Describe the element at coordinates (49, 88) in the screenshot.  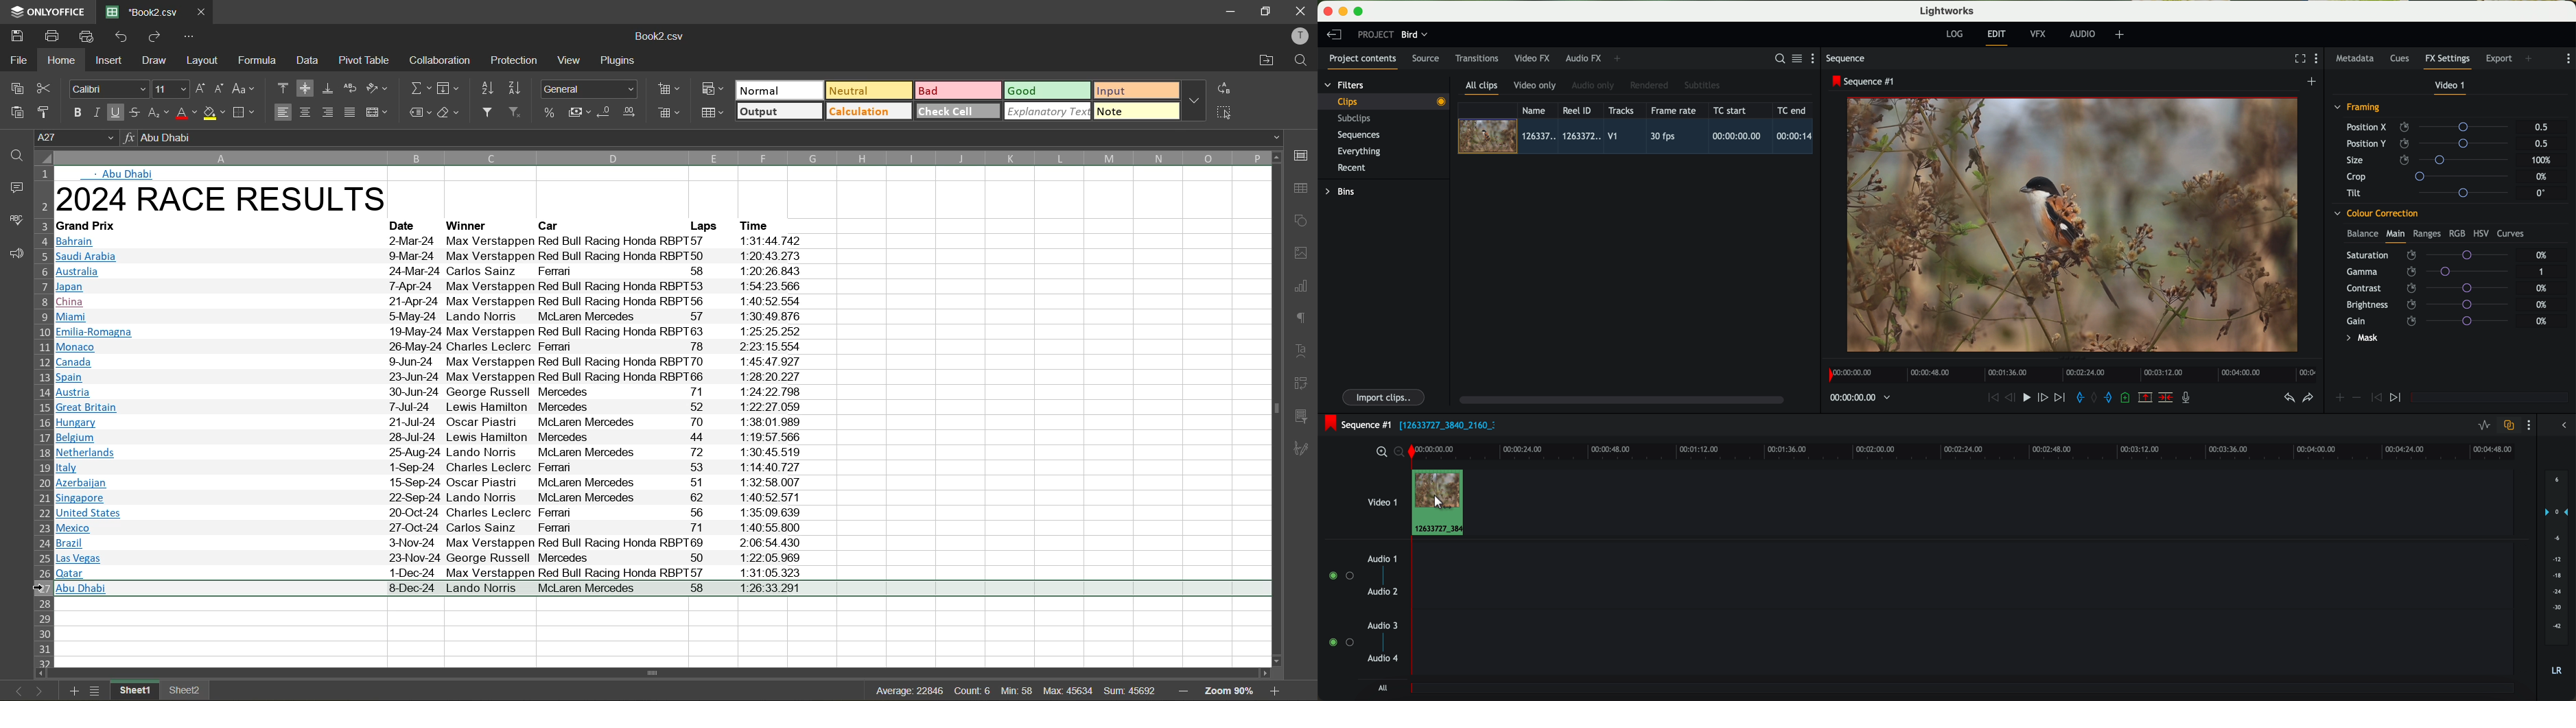
I see `cut` at that location.